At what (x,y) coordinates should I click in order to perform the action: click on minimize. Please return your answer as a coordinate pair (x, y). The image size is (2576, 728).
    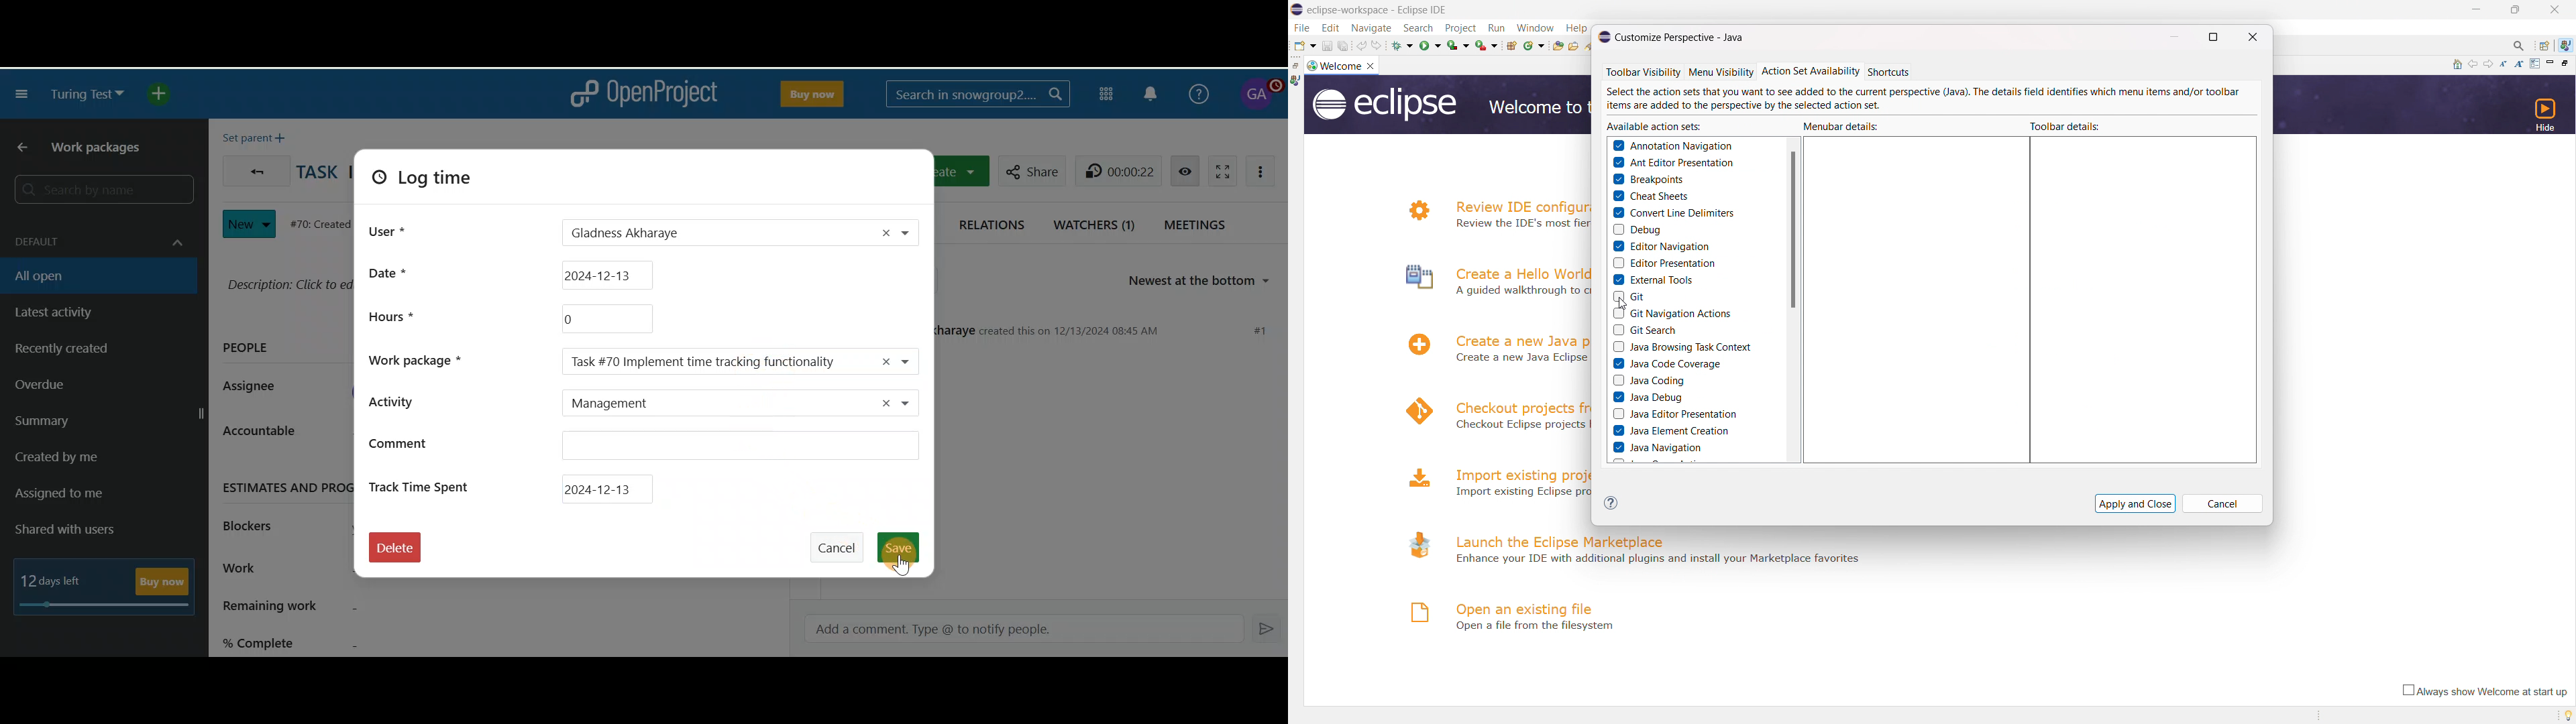
    Looking at the image, I should click on (2475, 10).